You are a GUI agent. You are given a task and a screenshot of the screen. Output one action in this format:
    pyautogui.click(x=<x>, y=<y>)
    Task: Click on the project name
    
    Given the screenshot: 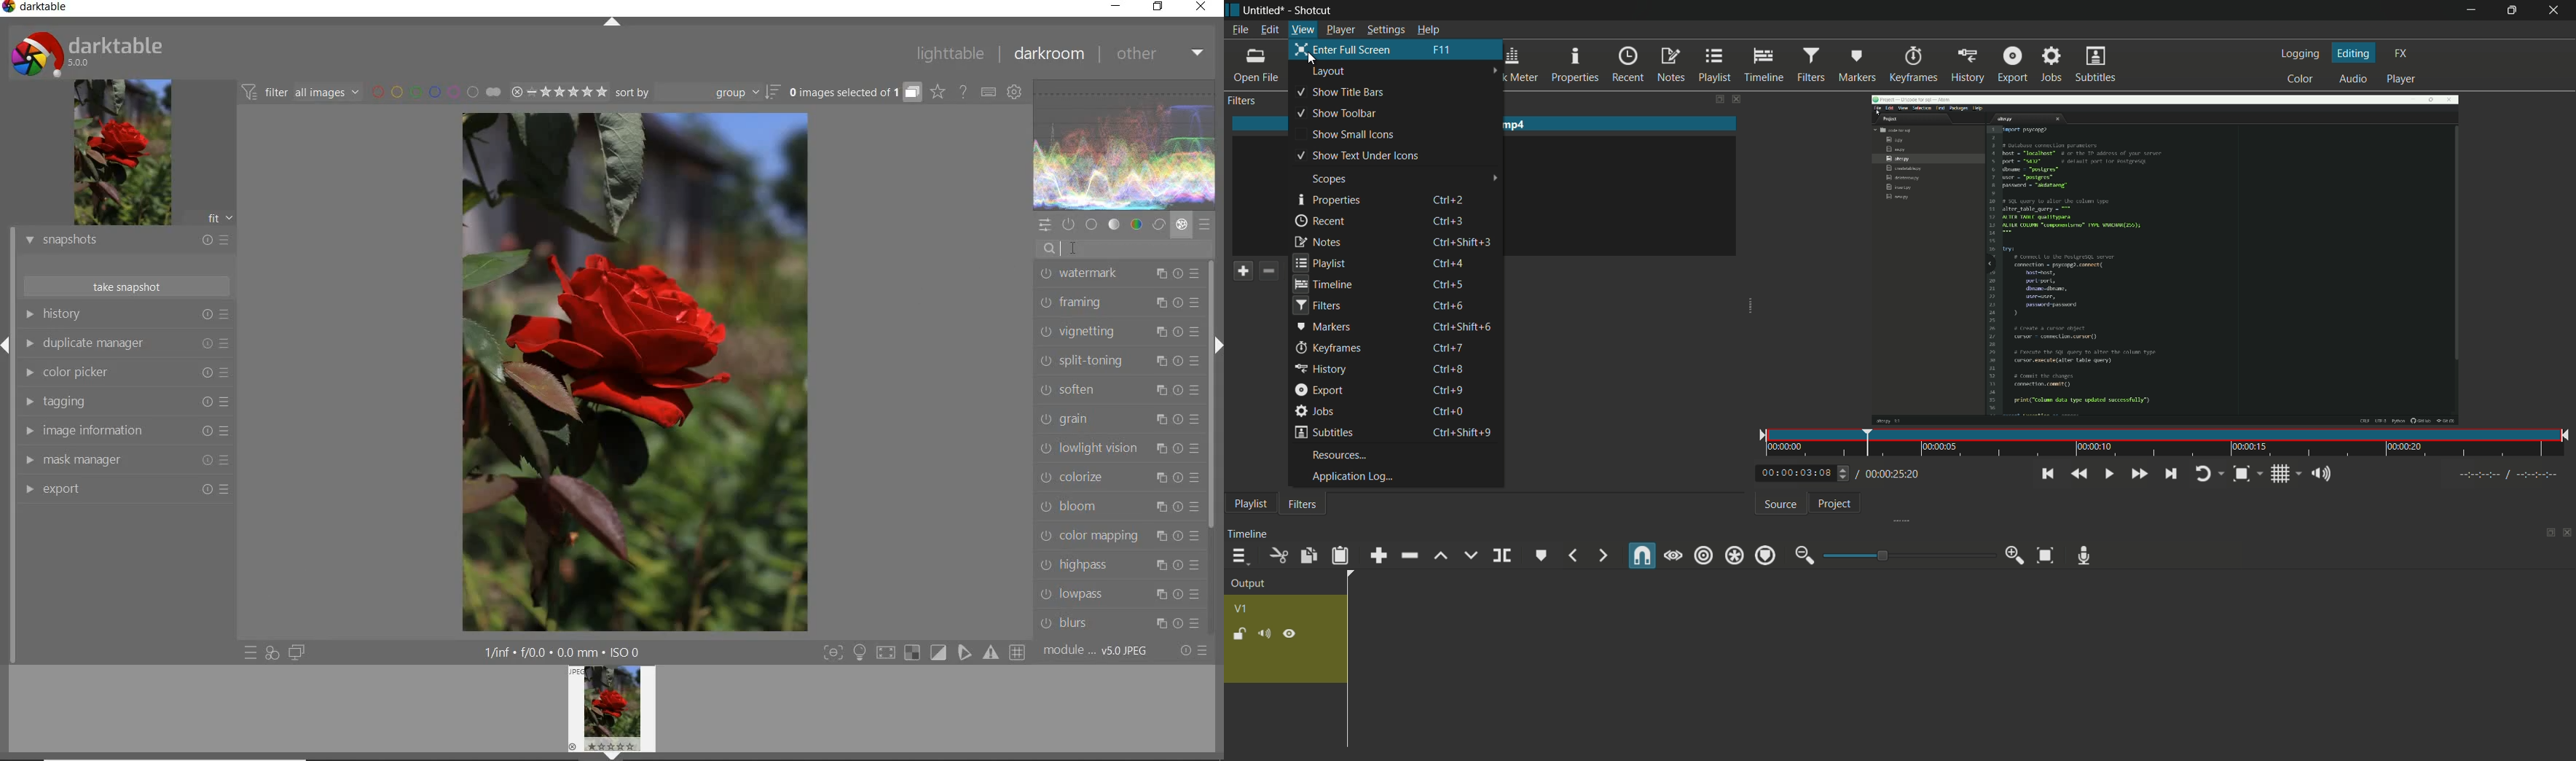 What is the action you would take?
    pyautogui.click(x=1265, y=11)
    